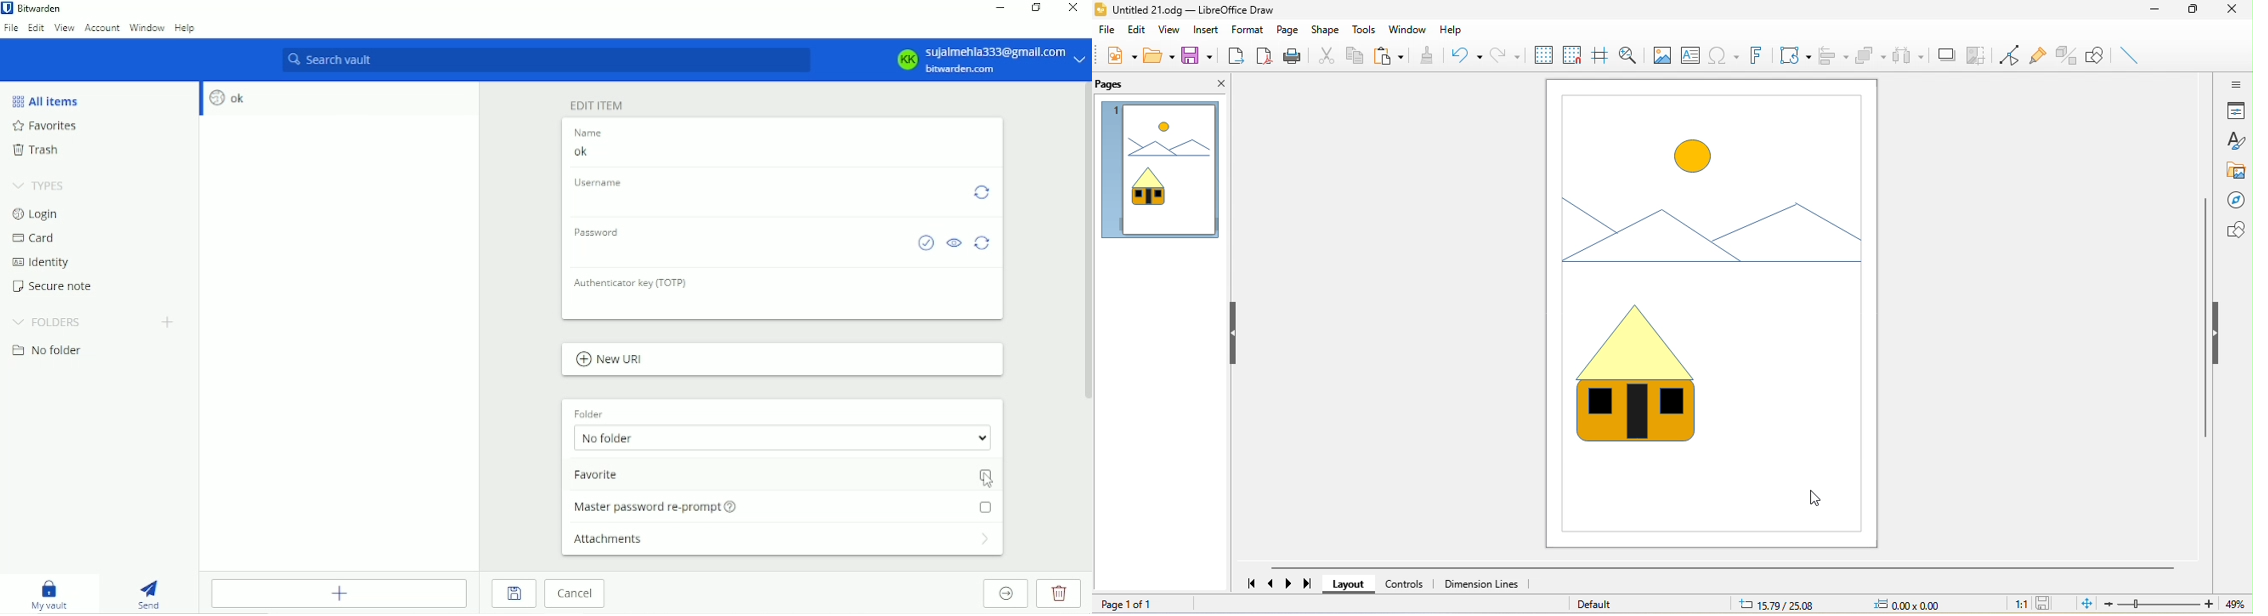 Image resolution: width=2268 pixels, height=616 pixels. Describe the element at coordinates (1327, 30) in the screenshot. I see `shape` at that location.